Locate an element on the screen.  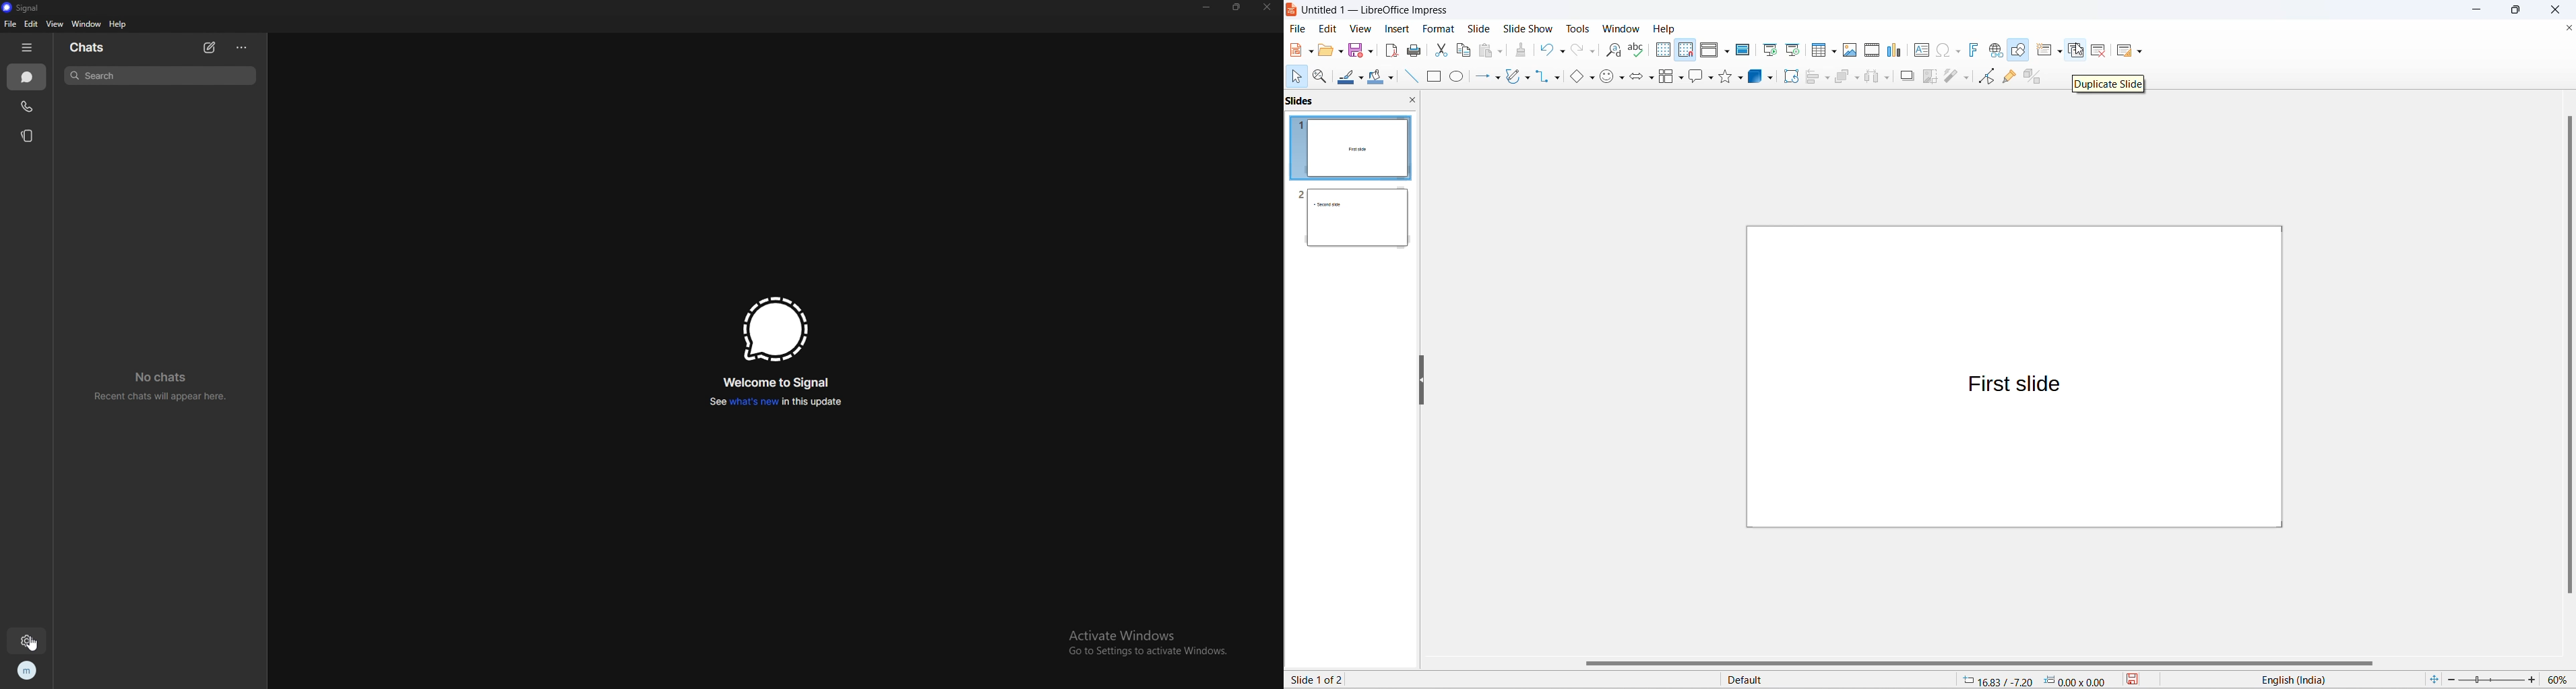
block arrows is located at coordinates (1637, 77).